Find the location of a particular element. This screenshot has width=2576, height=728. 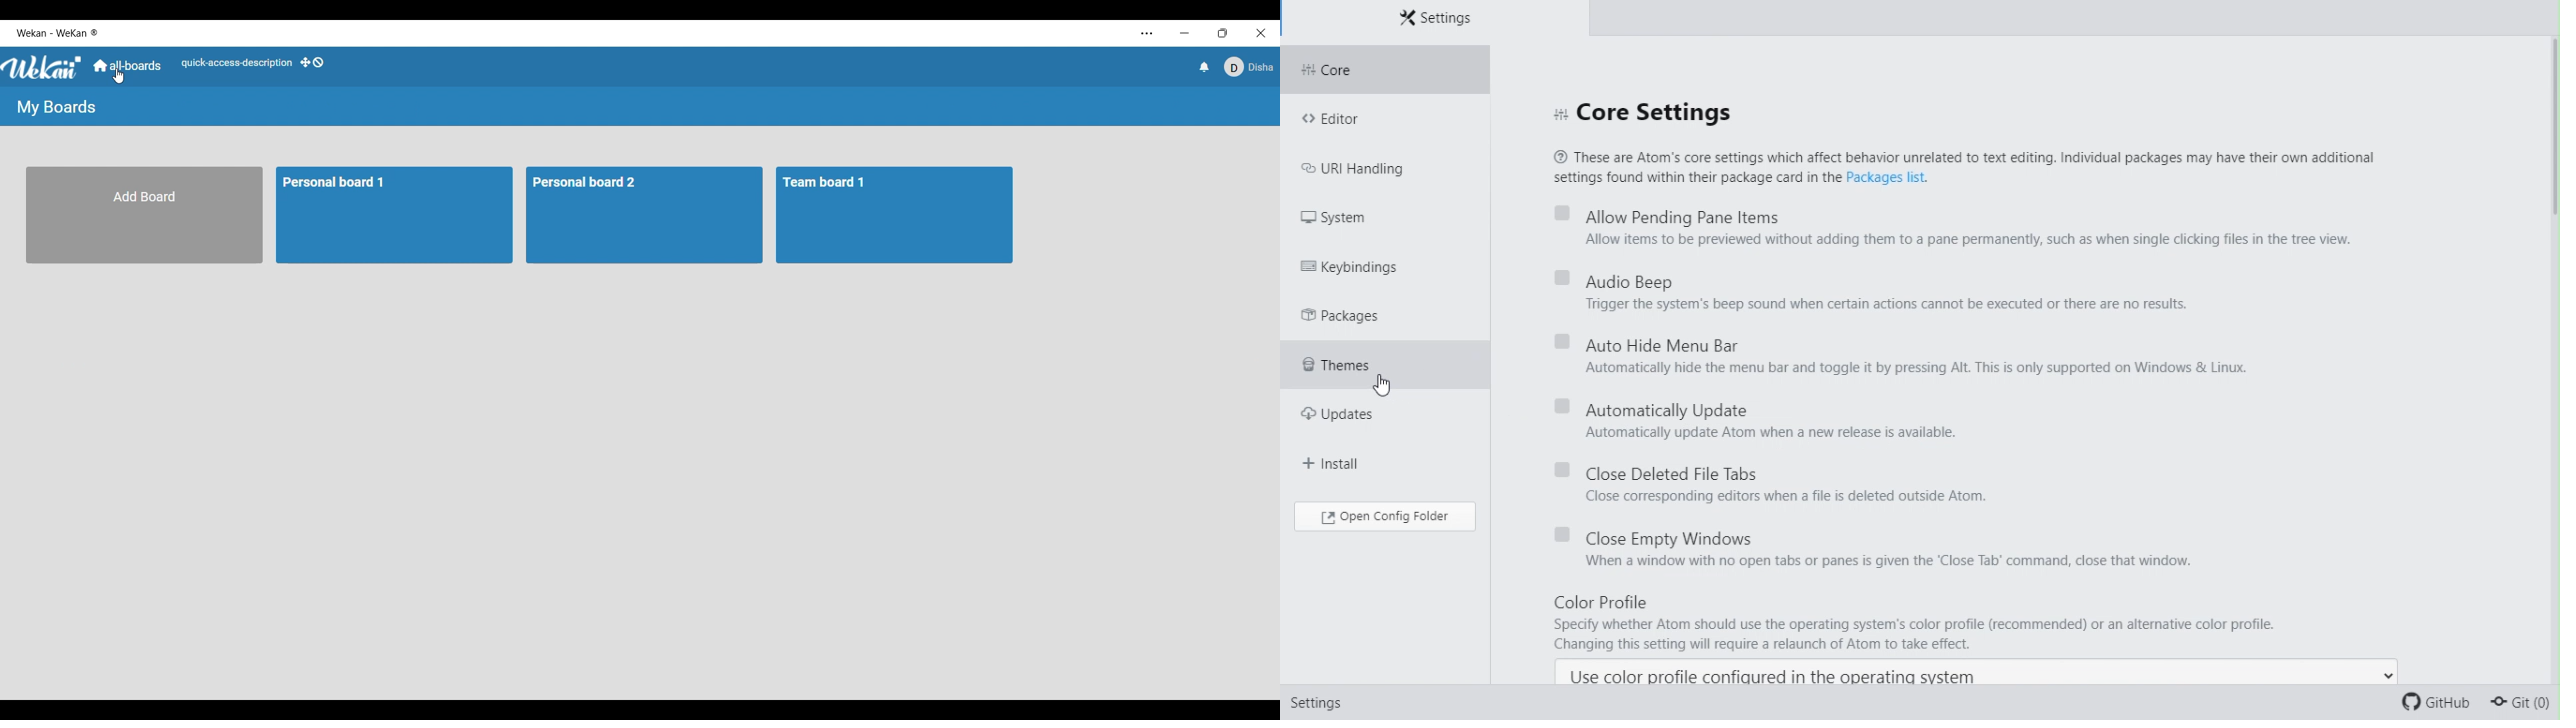

Git Hub is located at coordinates (2440, 705).